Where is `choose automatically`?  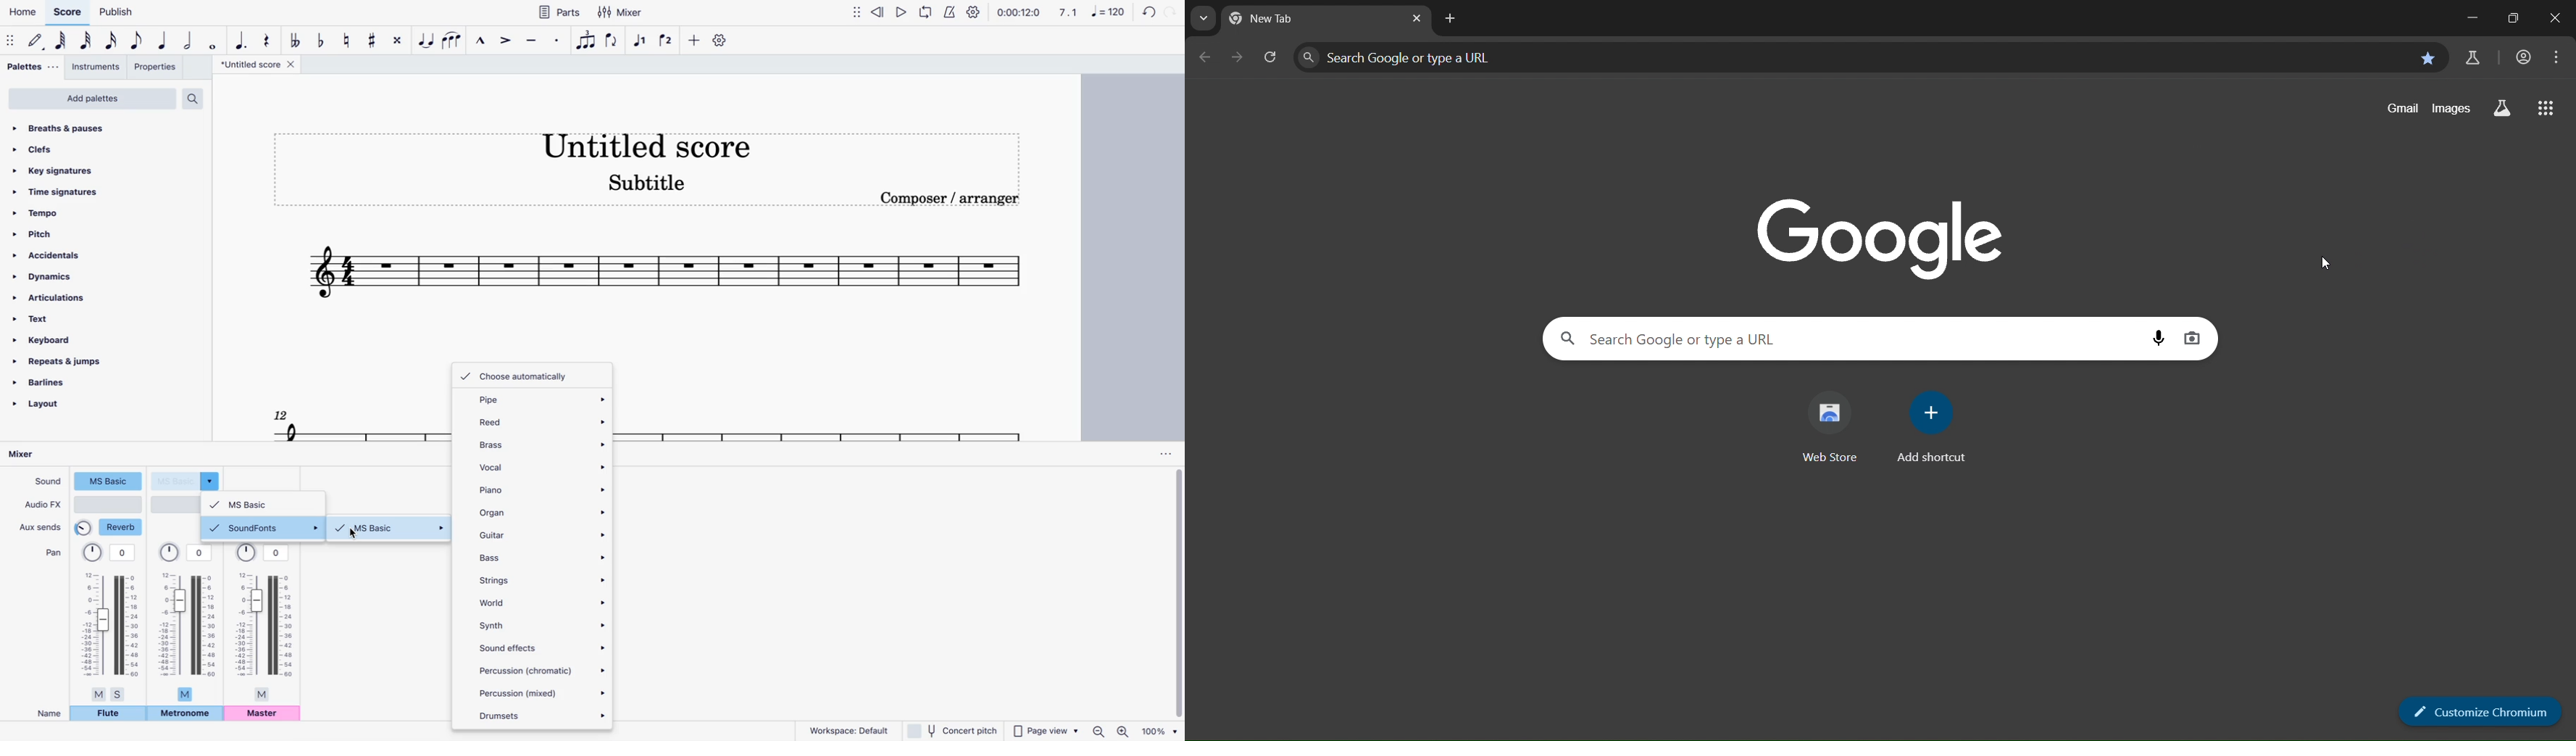
choose automatically is located at coordinates (528, 375).